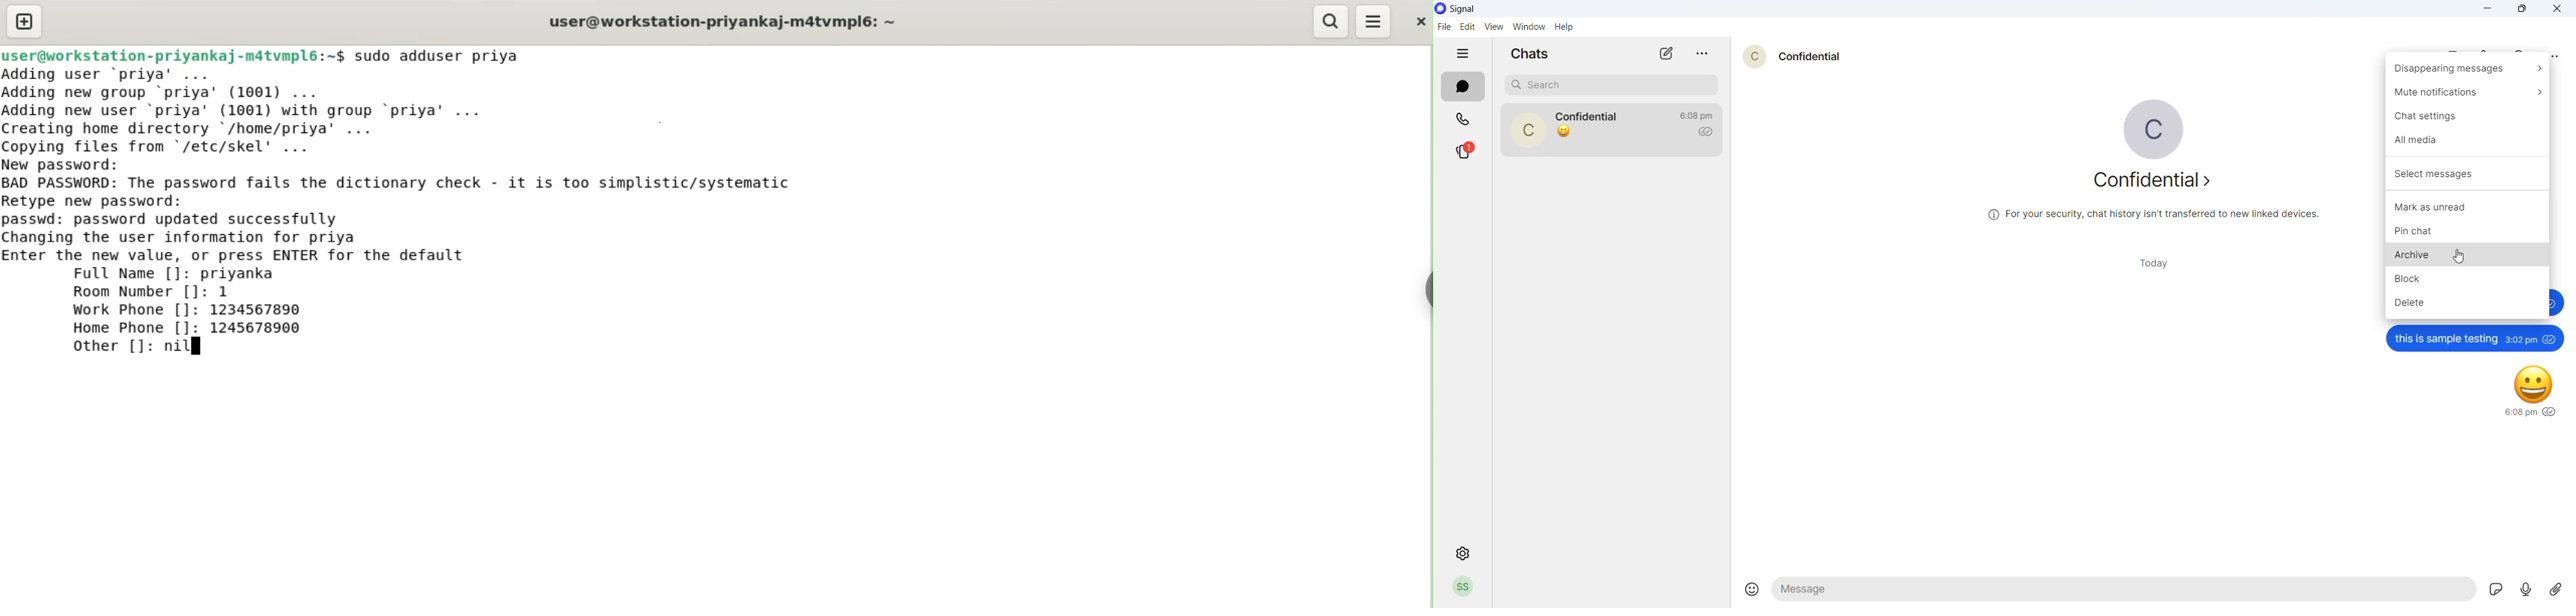  Describe the element at coordinates (1668, 52) in the screenshot. I see `new chat` at that location.